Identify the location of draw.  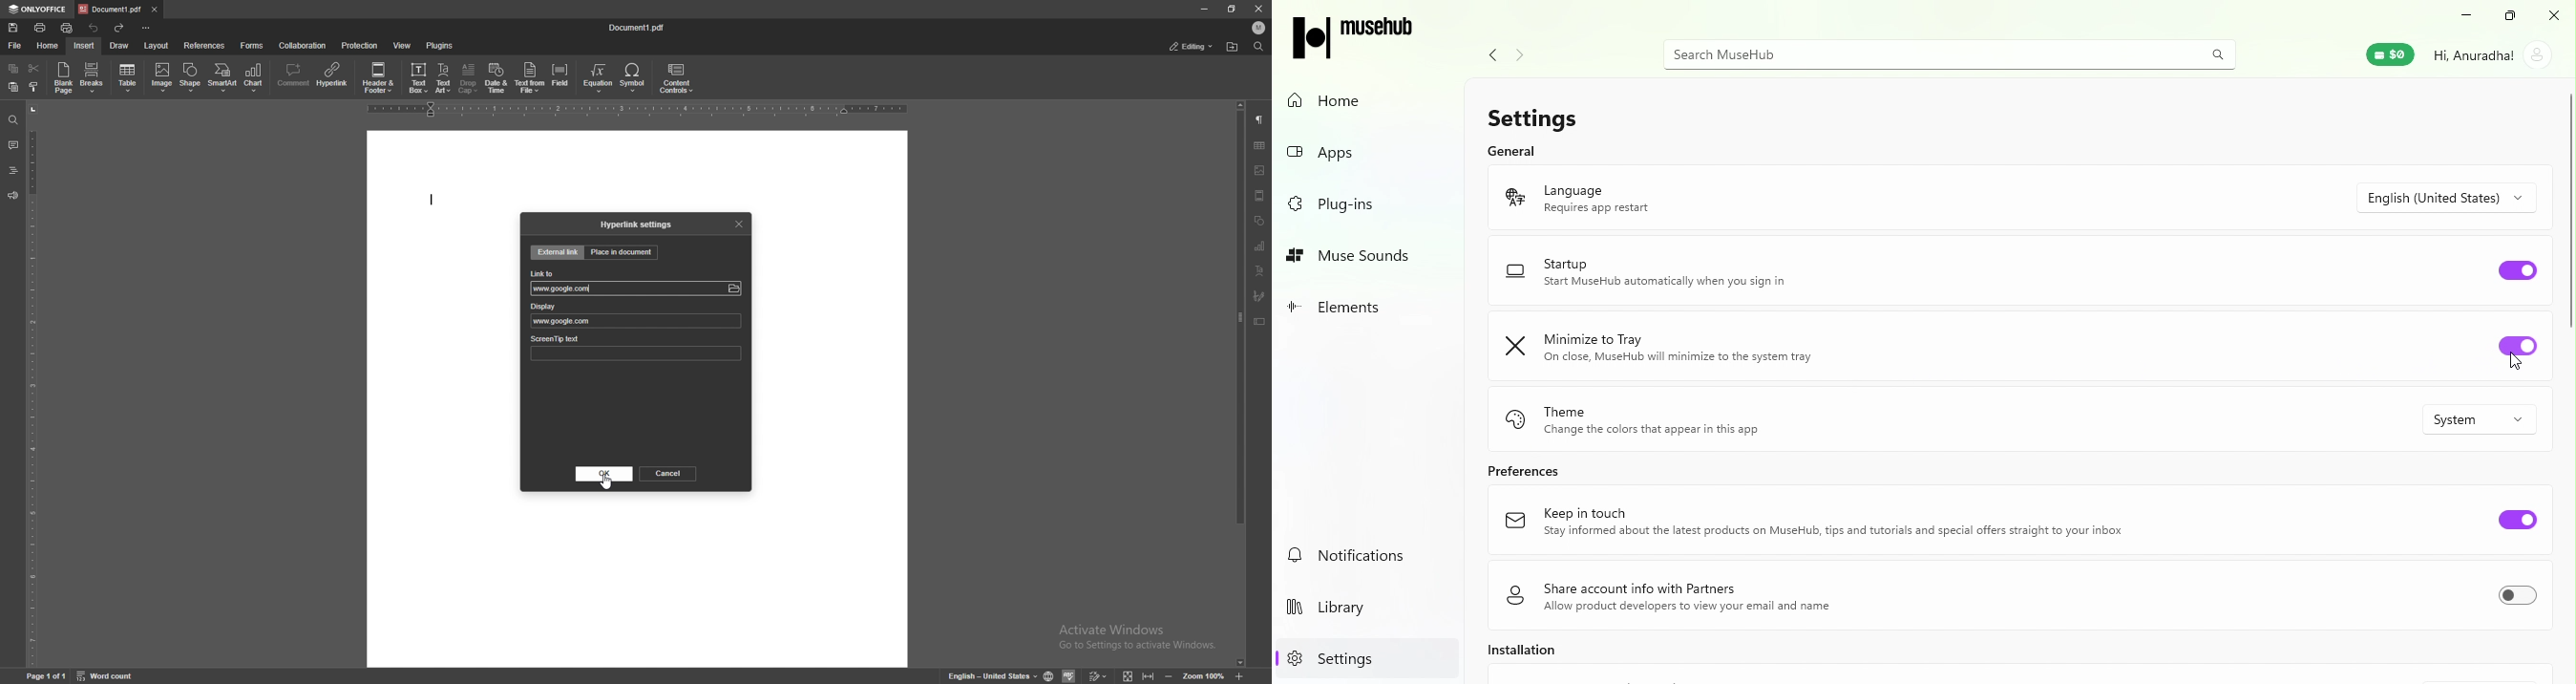
(120, 46).